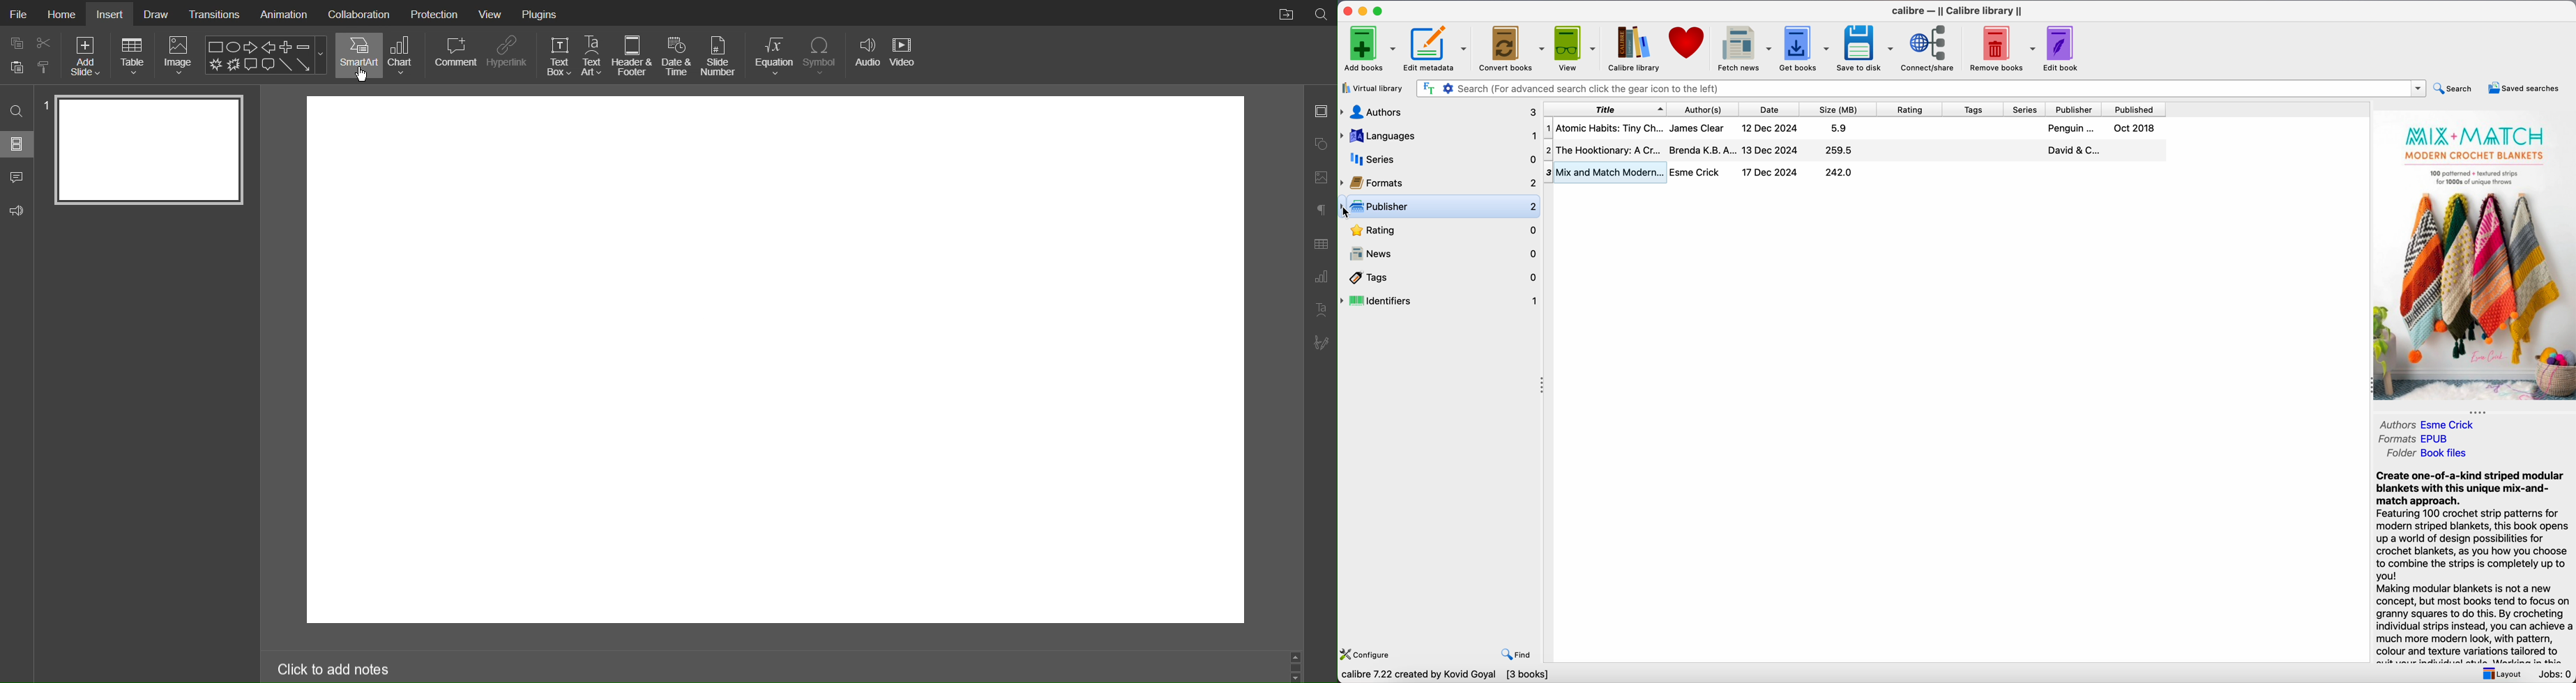 Image resolution: width=2576 pixels, height=700 pixels. Describe the element at coordinates (1320, 144) in the screenshot. I see `Shape Settings` at that location.